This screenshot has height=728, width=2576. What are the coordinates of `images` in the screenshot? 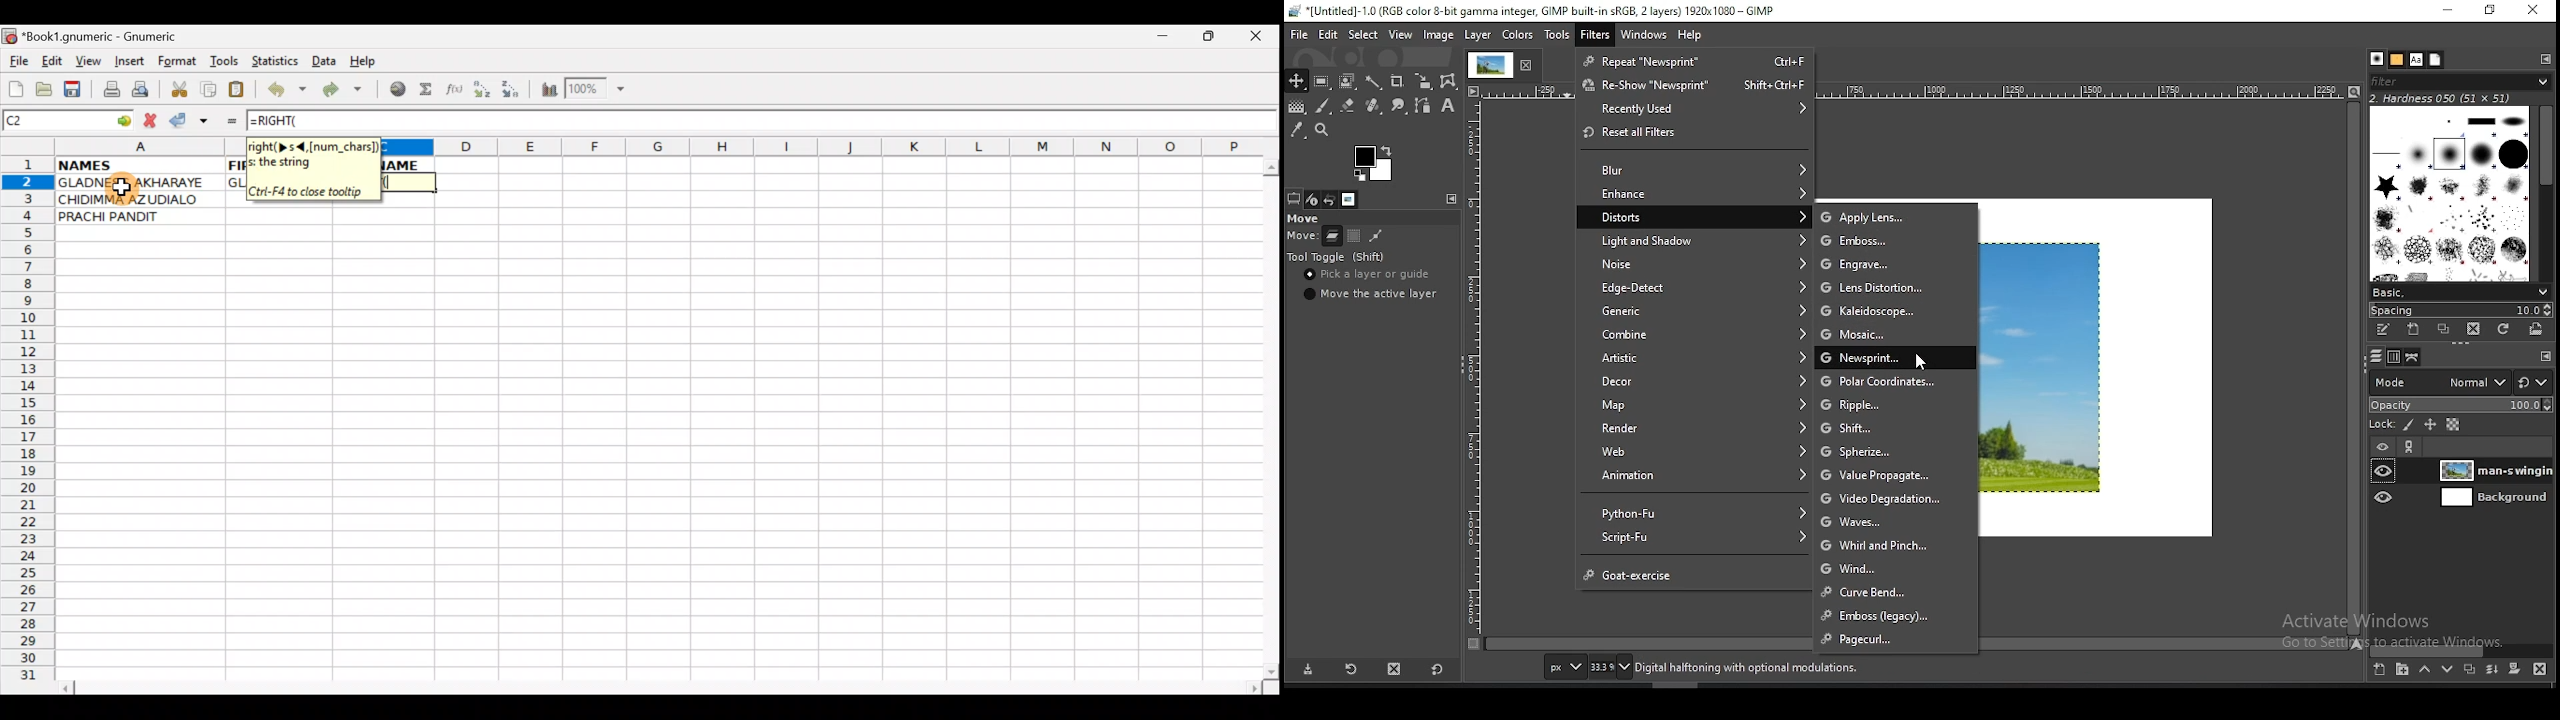 It's located at (1346, 199).